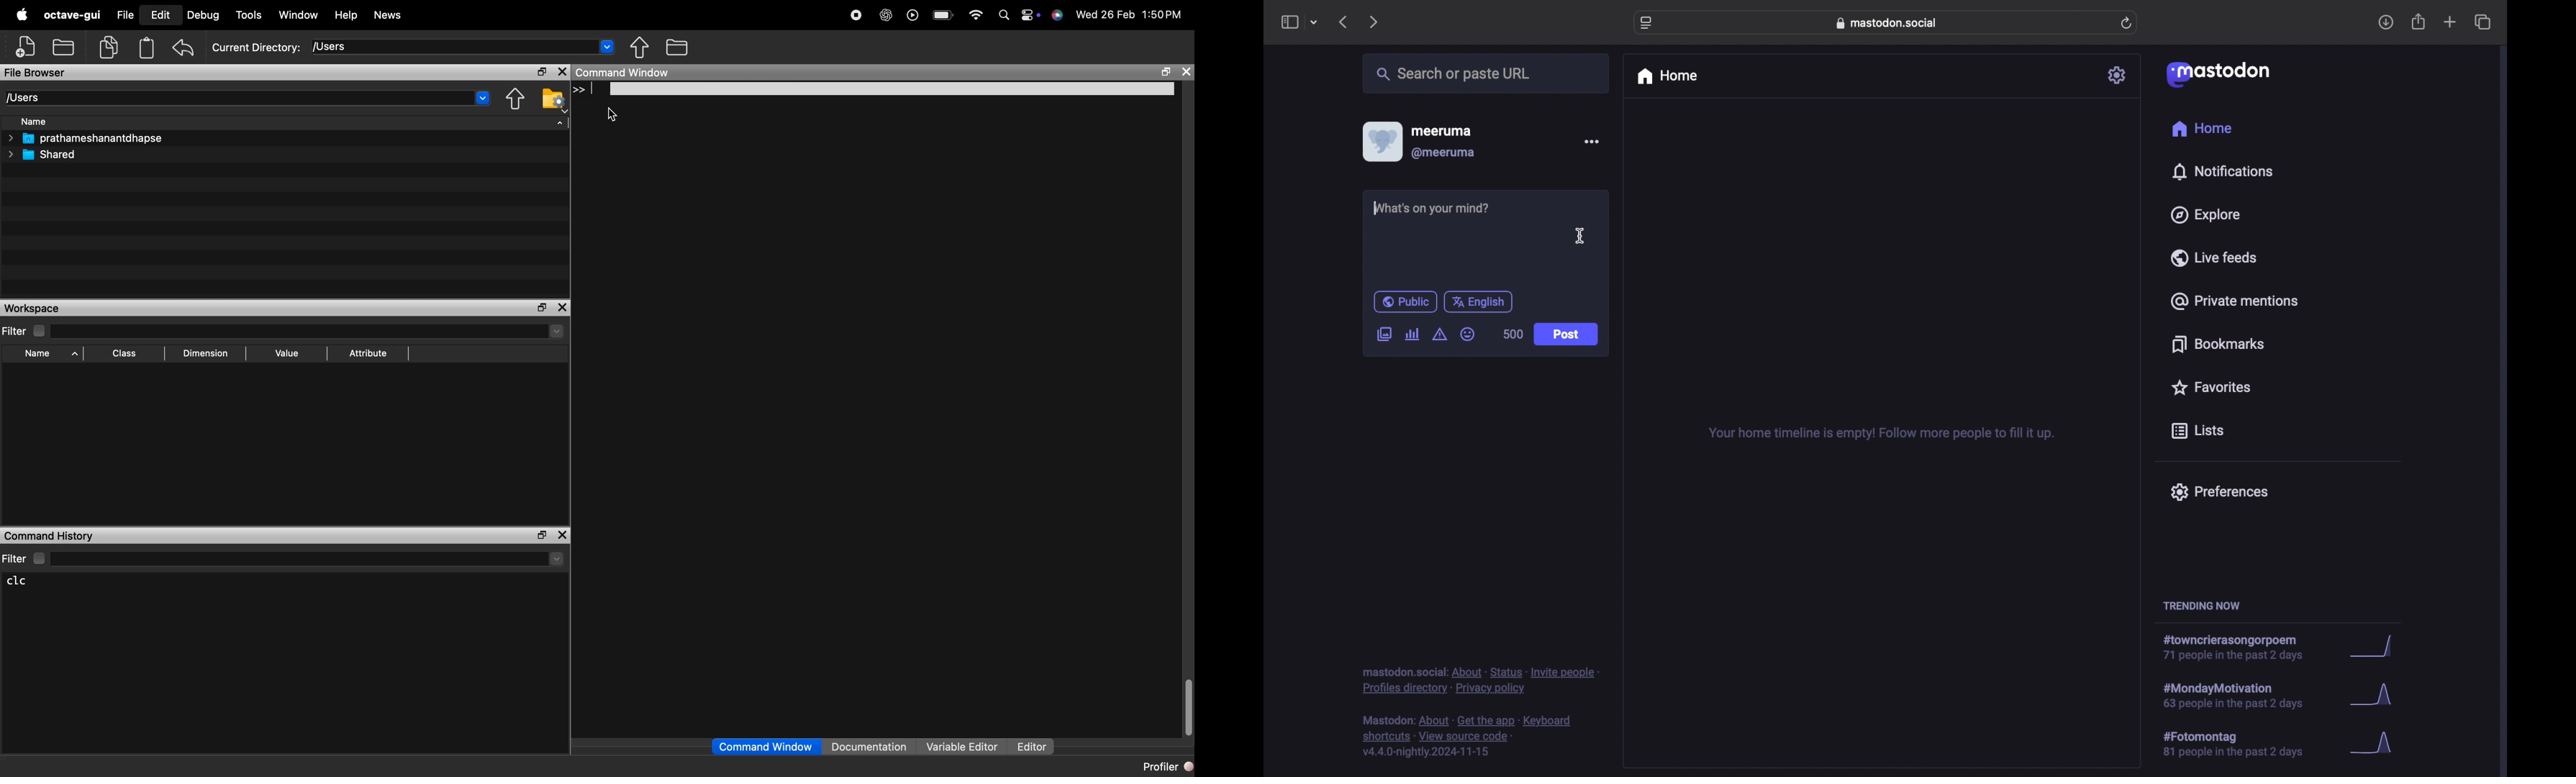 The height and width of the screenshot is (784, 2576). What do you see at coordinates (205, 354) in the screenshot?
I see `Dimension` at bounding box center [205, 354].